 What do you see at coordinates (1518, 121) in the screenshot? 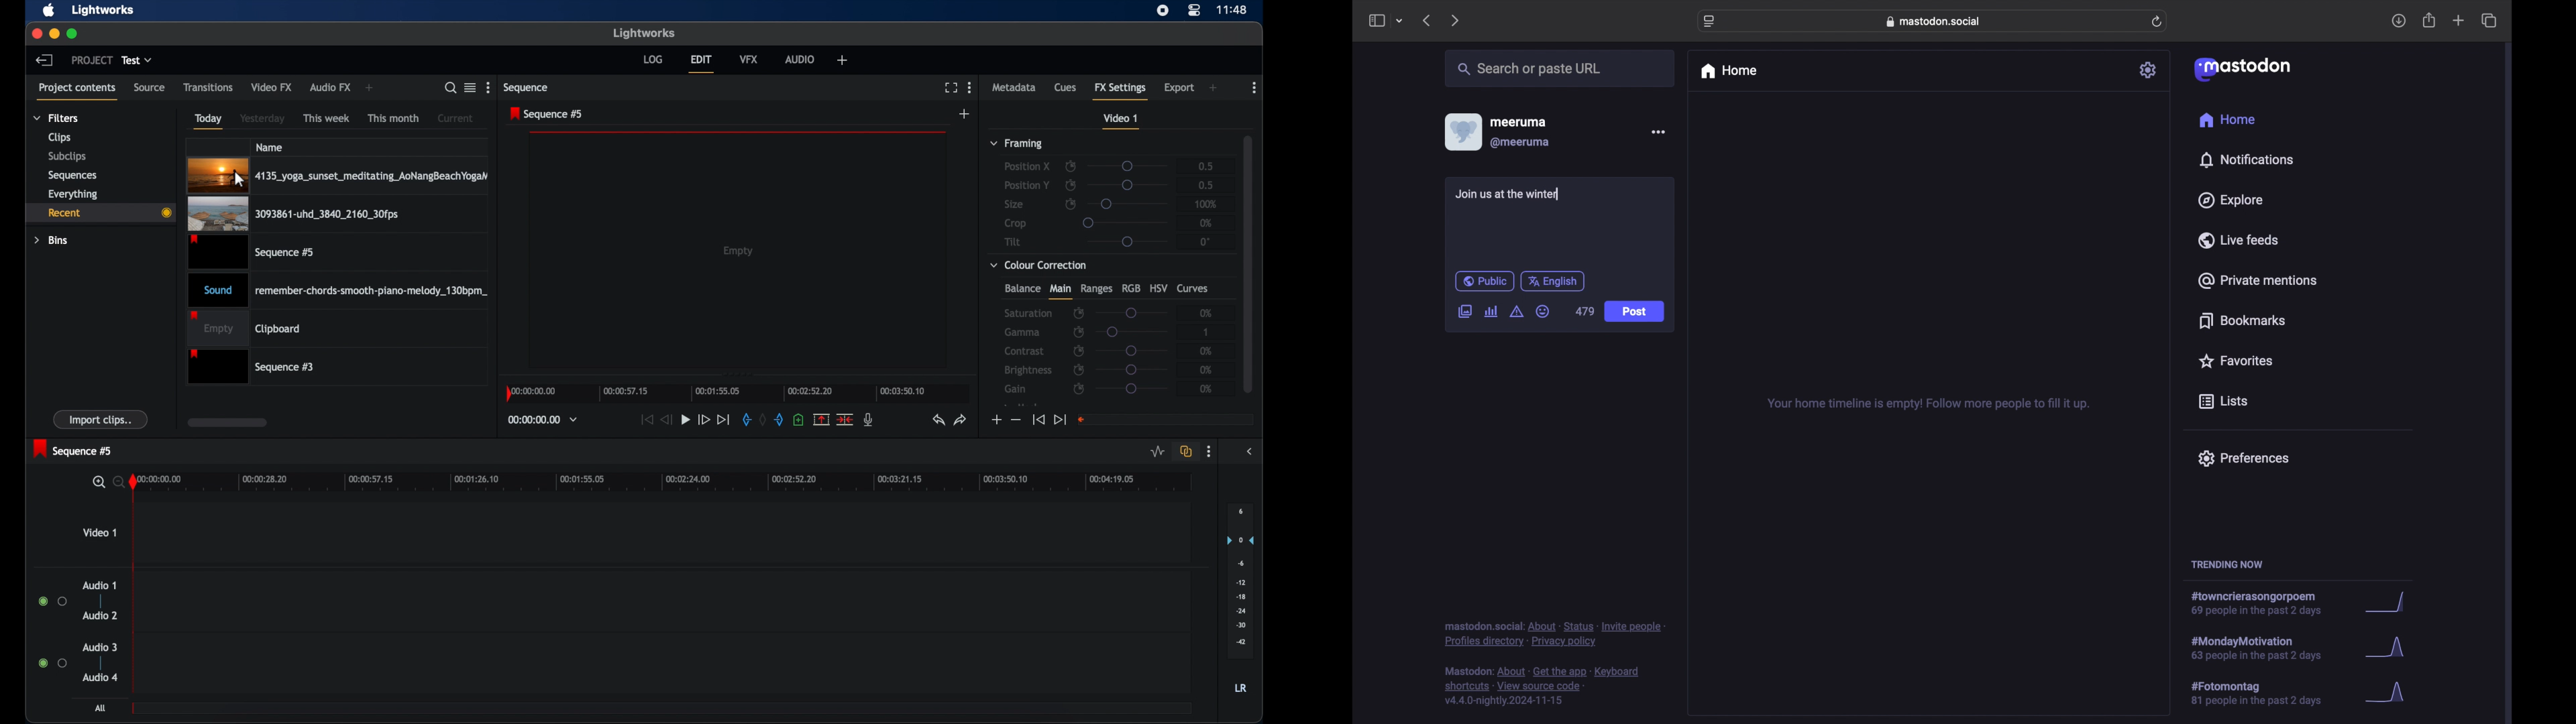
I see `meeruma` at bounding box center [1518, 121].